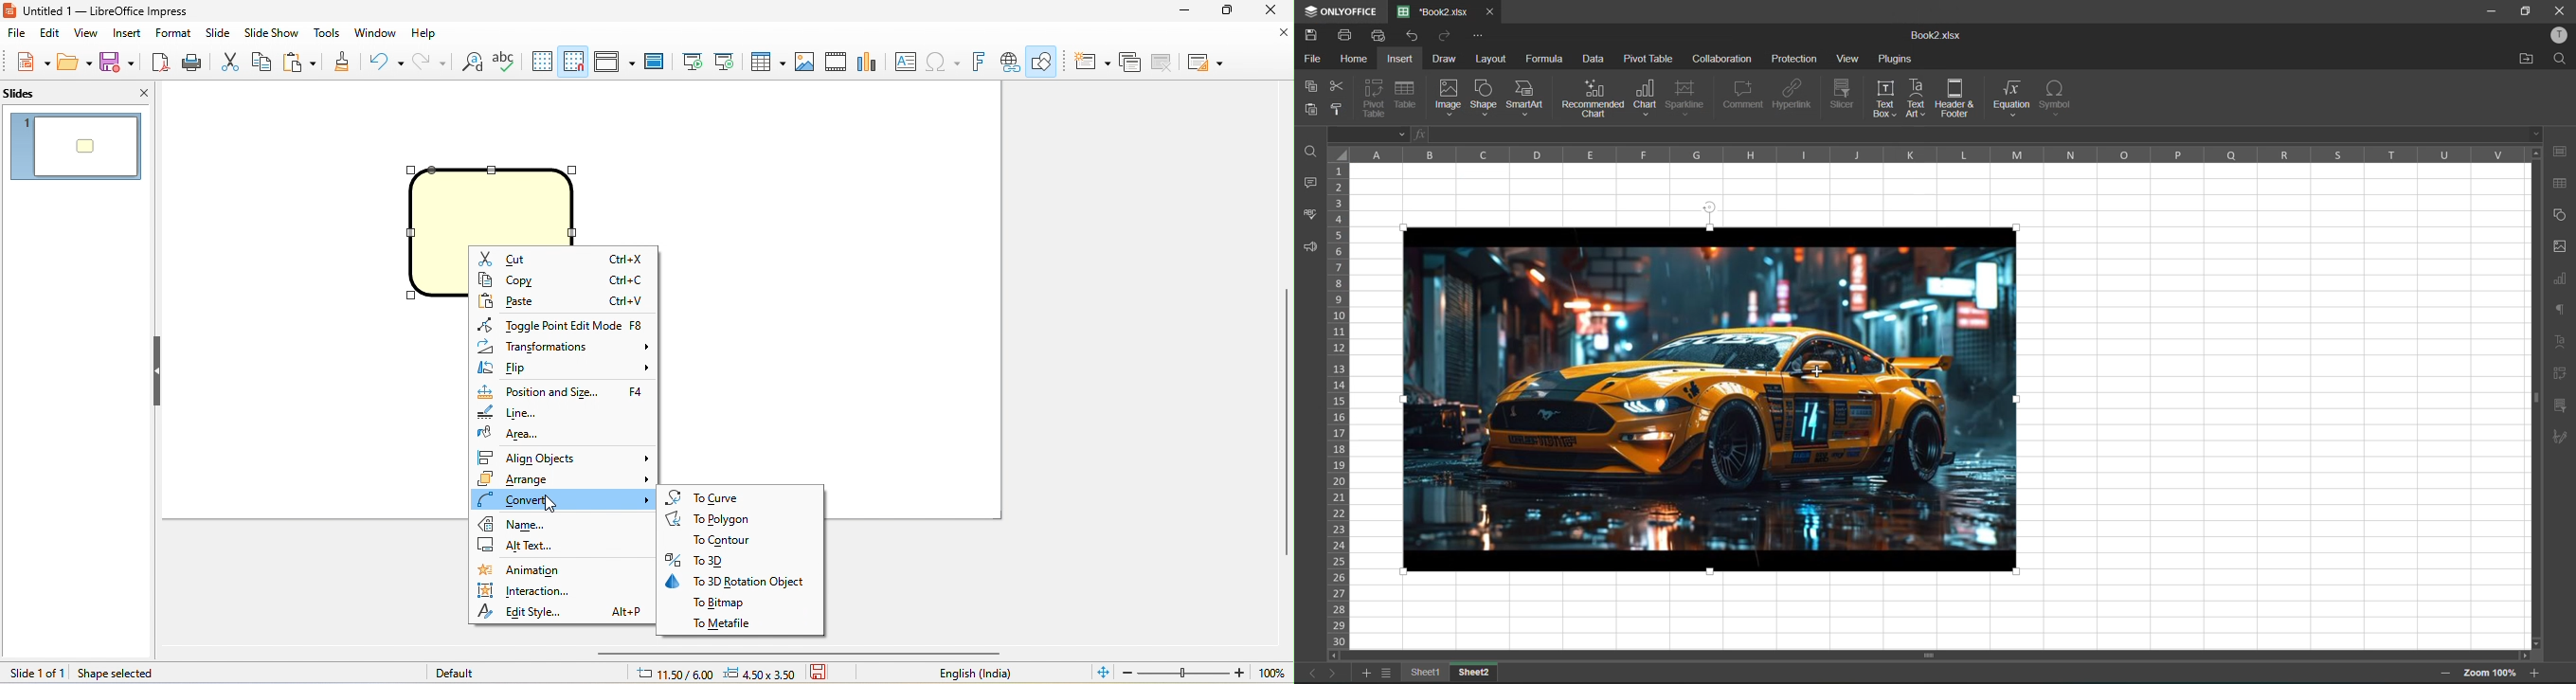 This screenshot has width=2576, height=700. I want to click on insert, so click(1405, 57).